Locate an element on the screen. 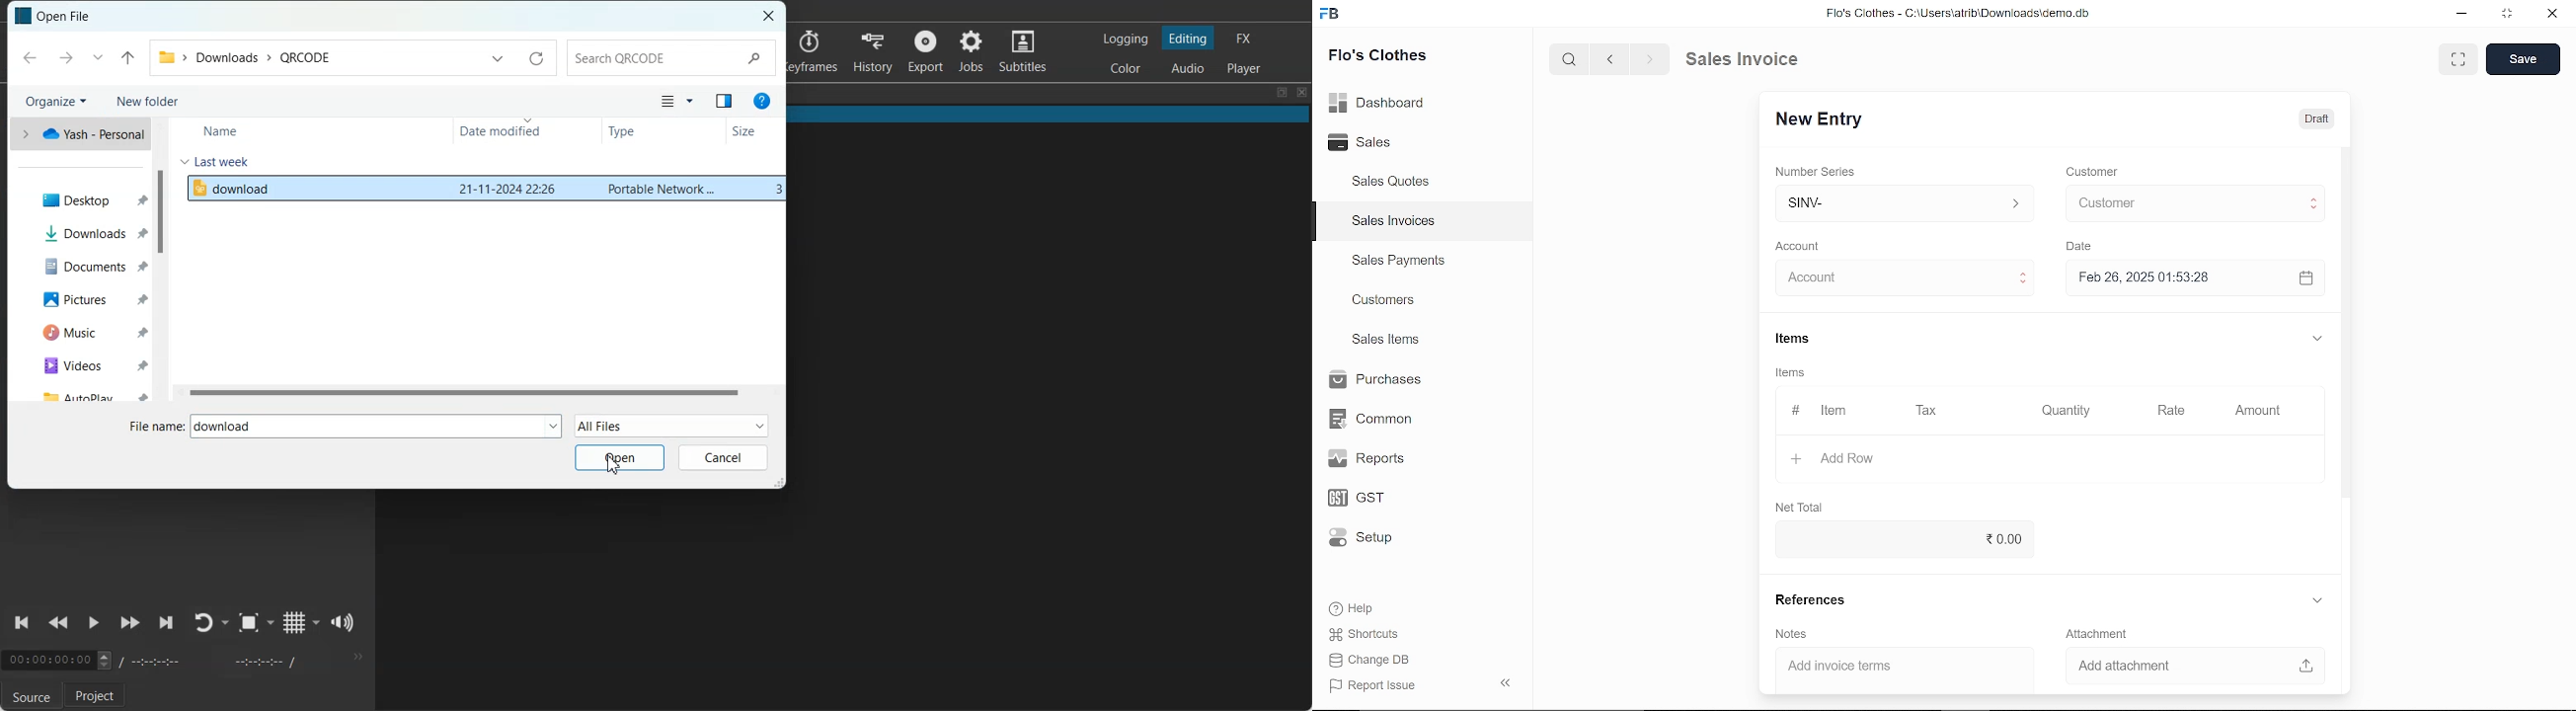 This screenshot has height=728, width=2576. Feb 26, 2025 01:53:28 is located at coordinates (2171, 278).